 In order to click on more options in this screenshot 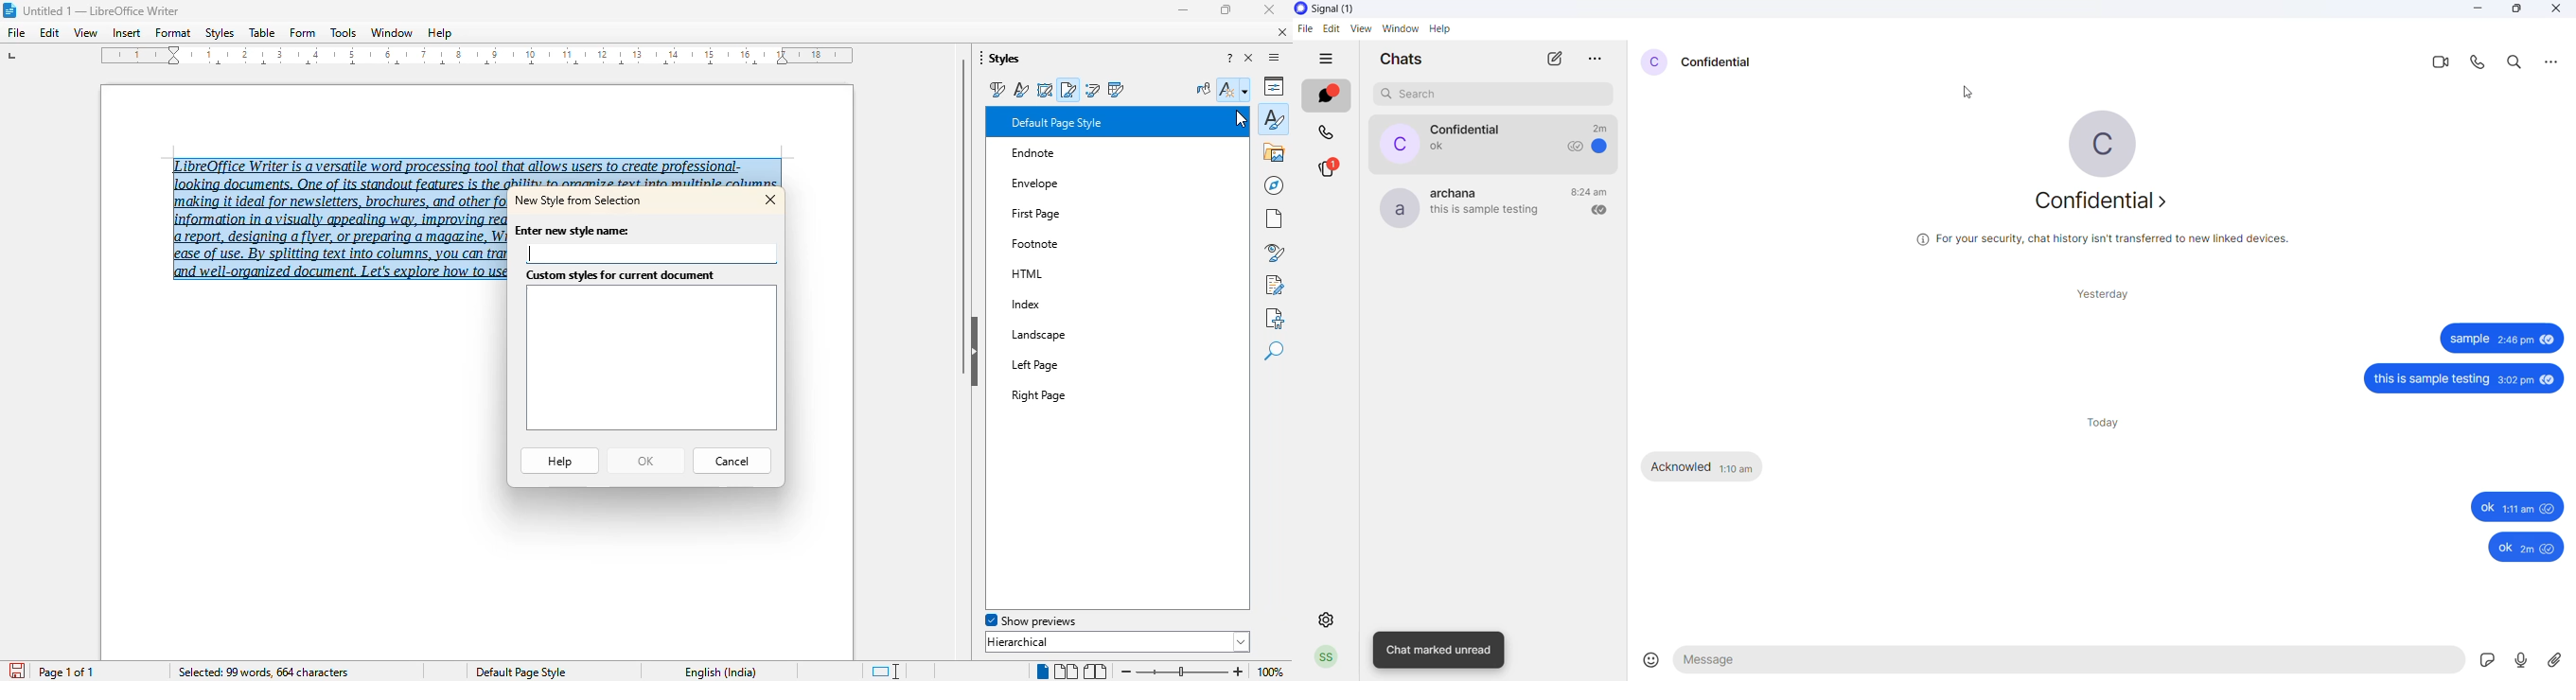, I will do `click(1590, 60)`.